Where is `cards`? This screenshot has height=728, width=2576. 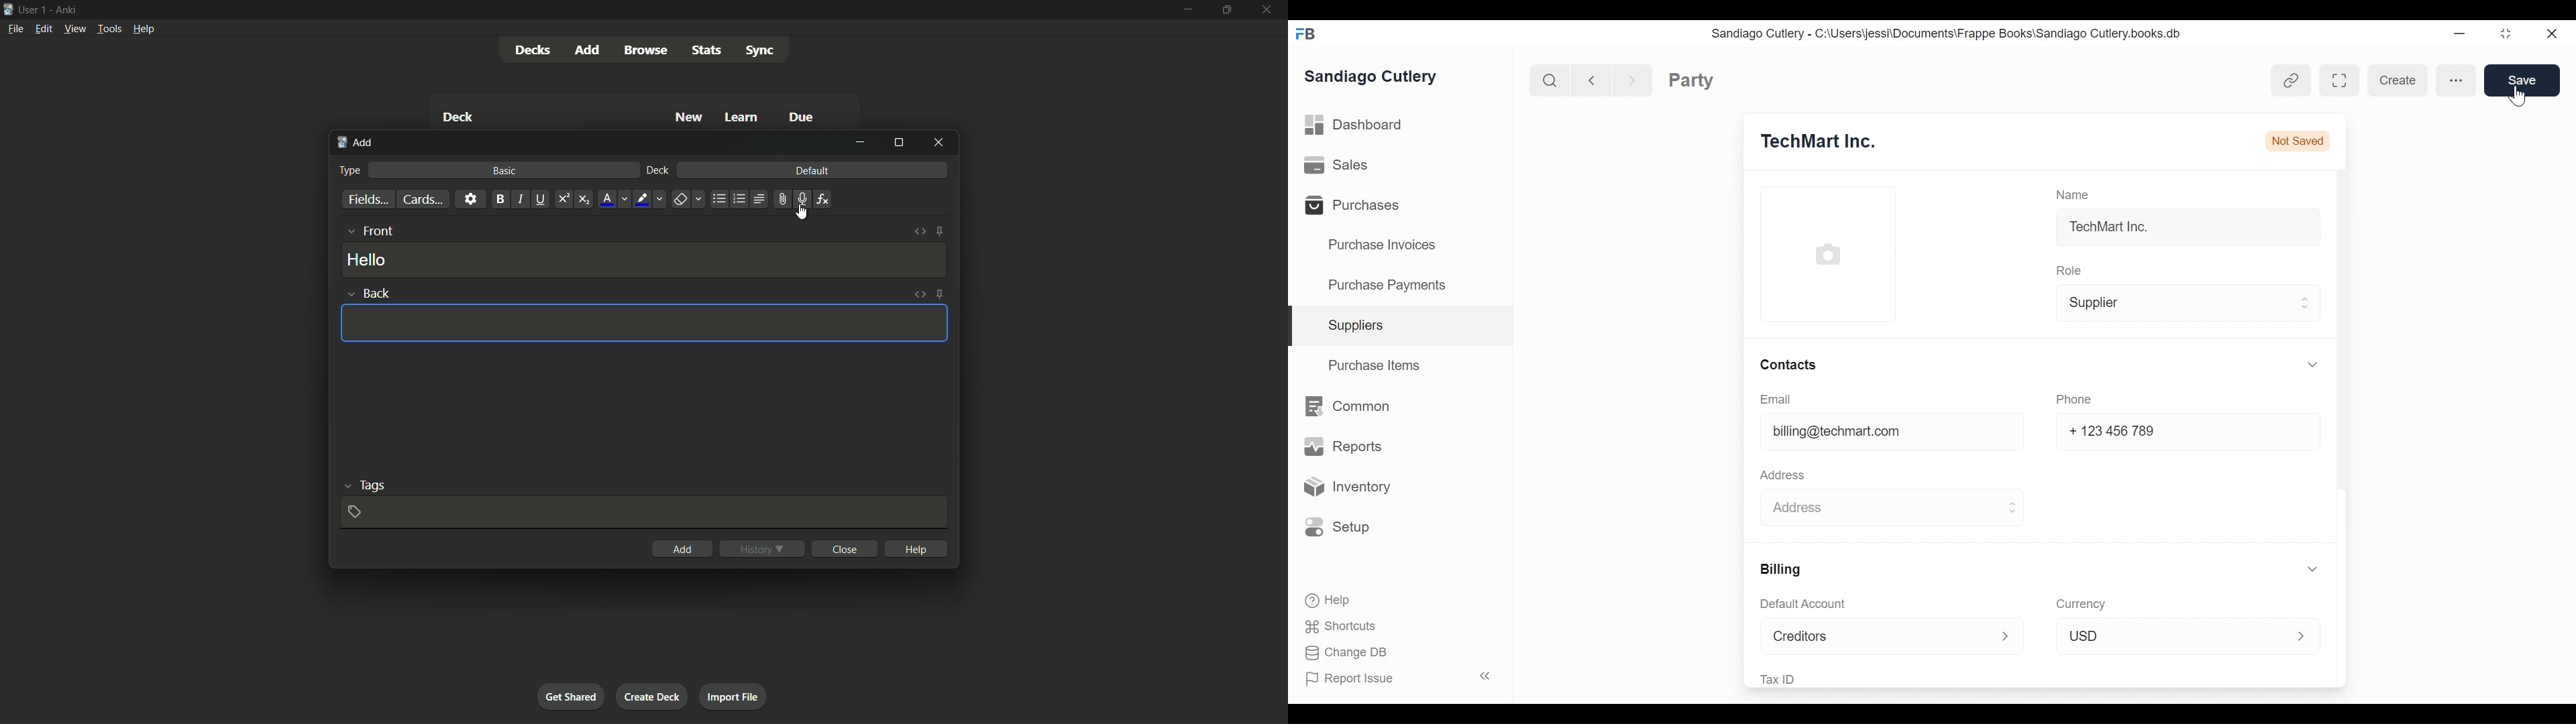 cards is located at coordinates (422, 200).